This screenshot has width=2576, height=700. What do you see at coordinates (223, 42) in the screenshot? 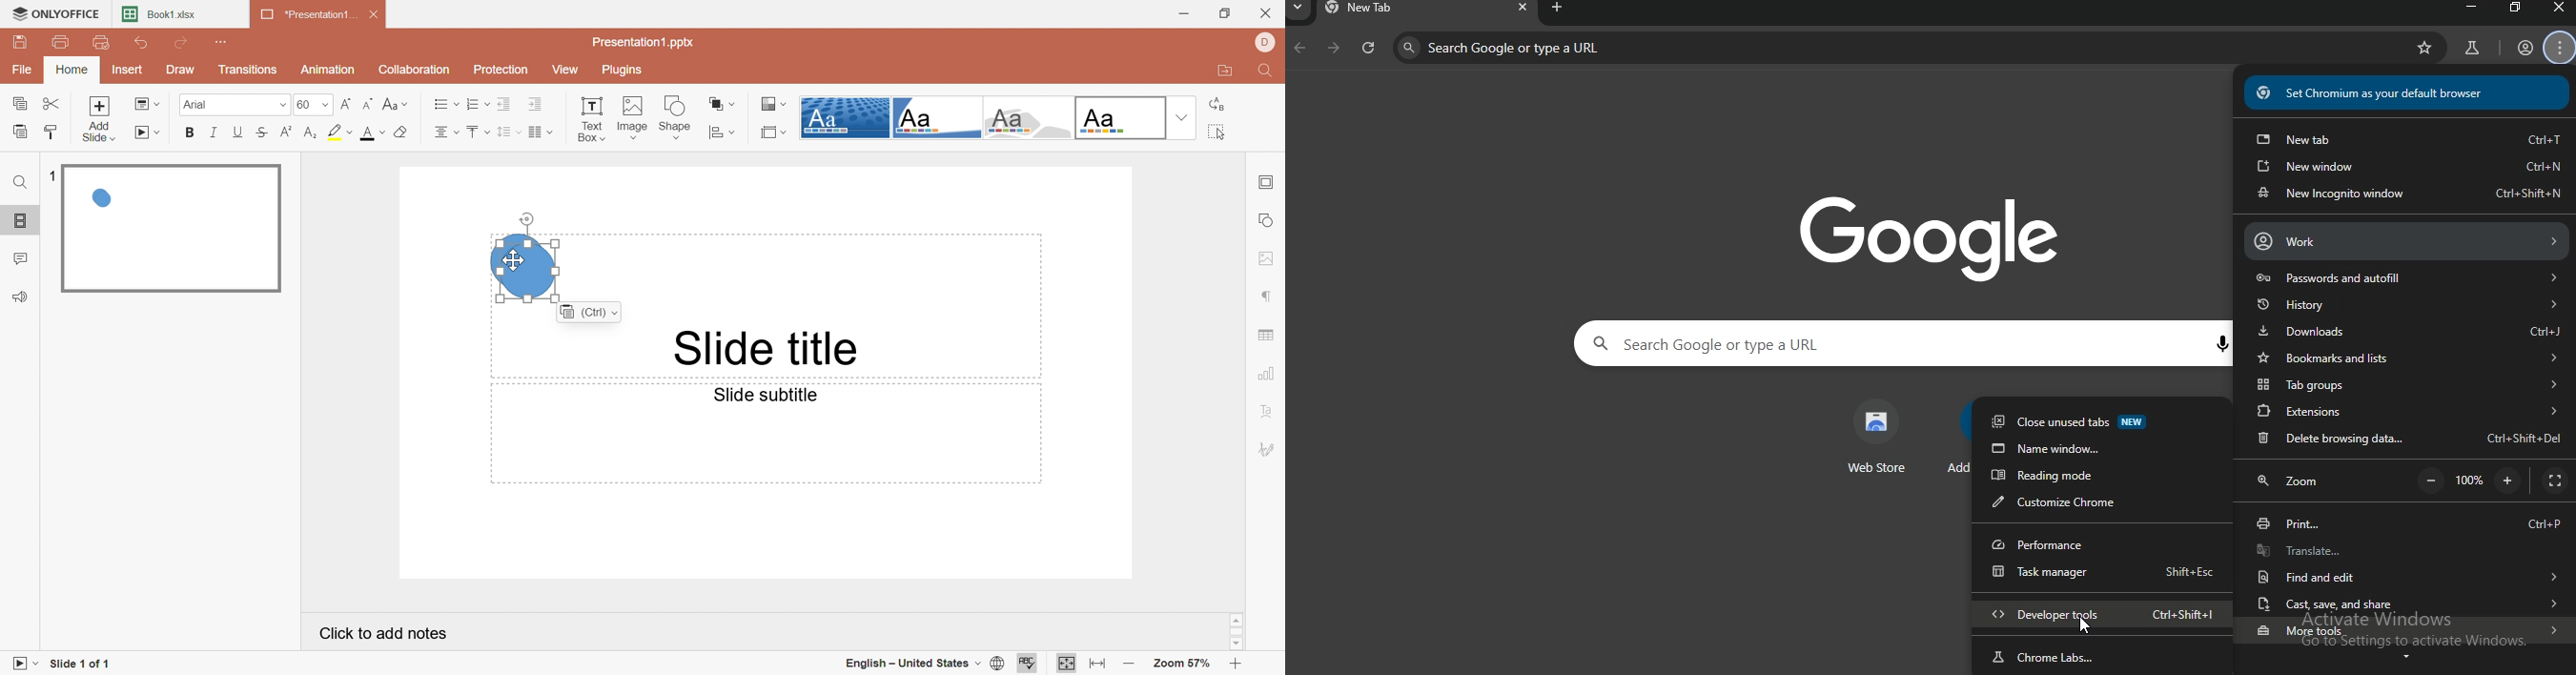
I see `Customize Quick Access Toolbar` at bounding box center [223, 42].